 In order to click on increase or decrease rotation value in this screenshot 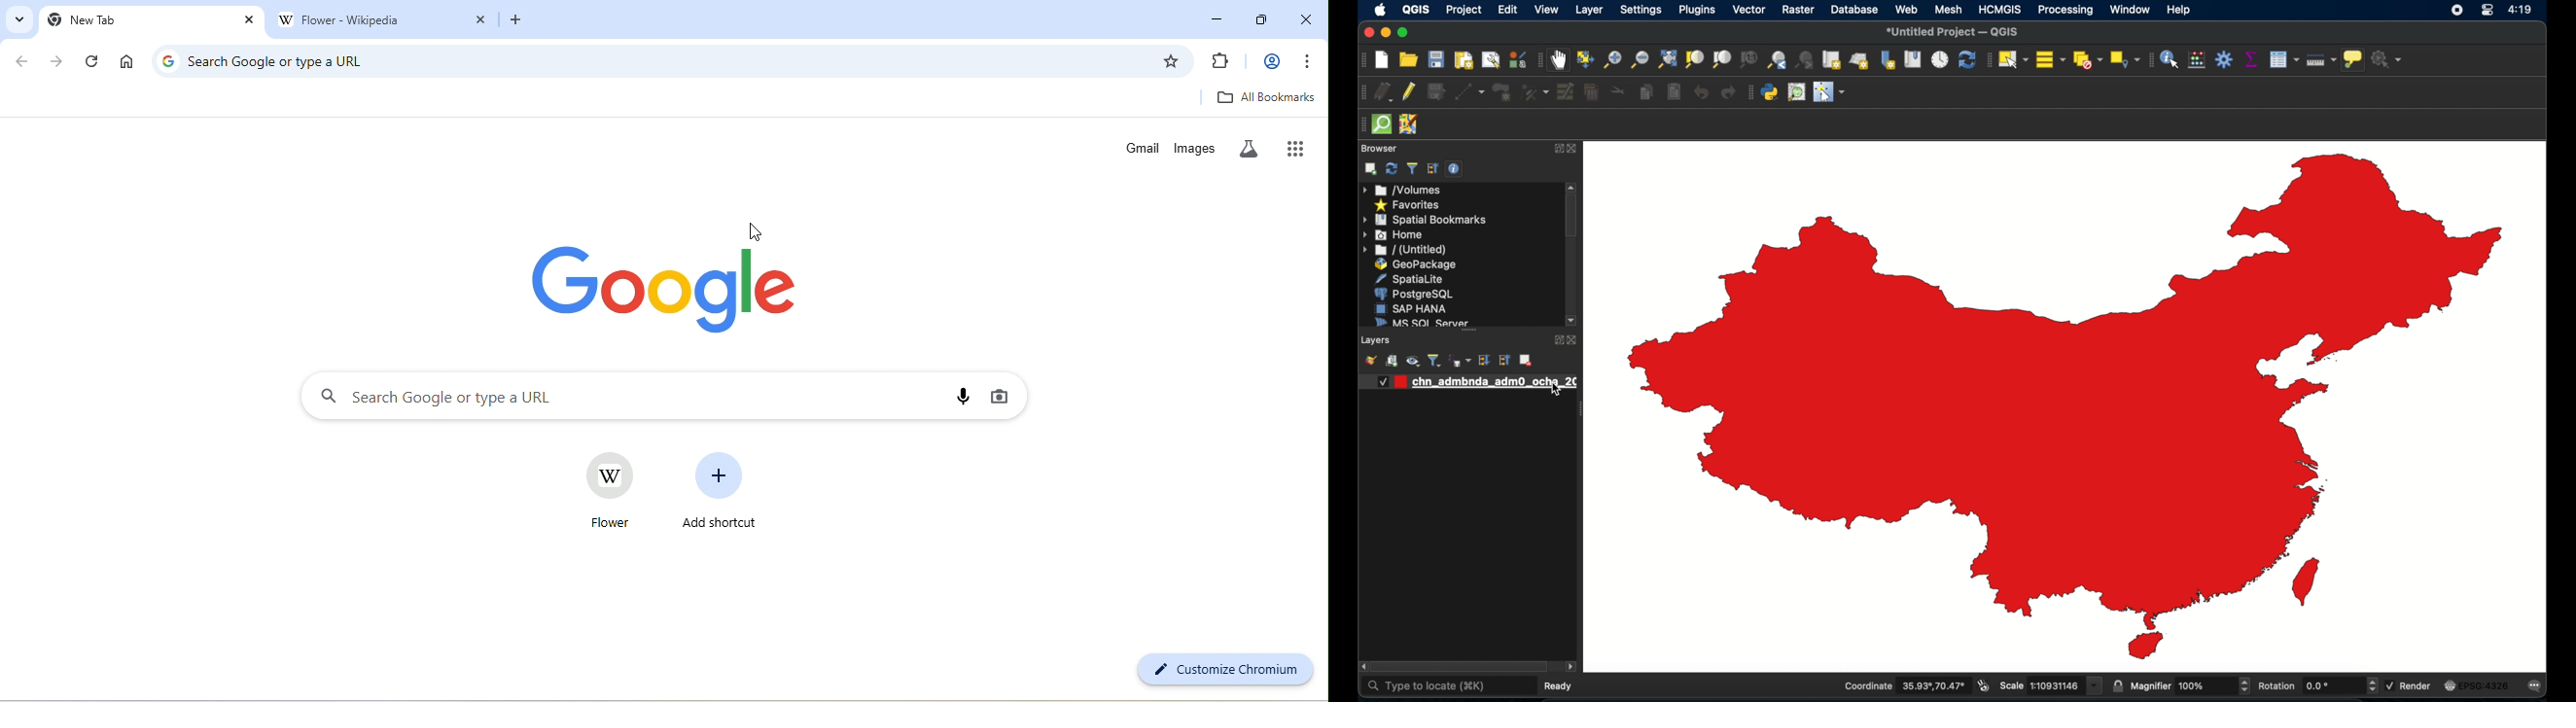, I will do `click(2375, 686)`.